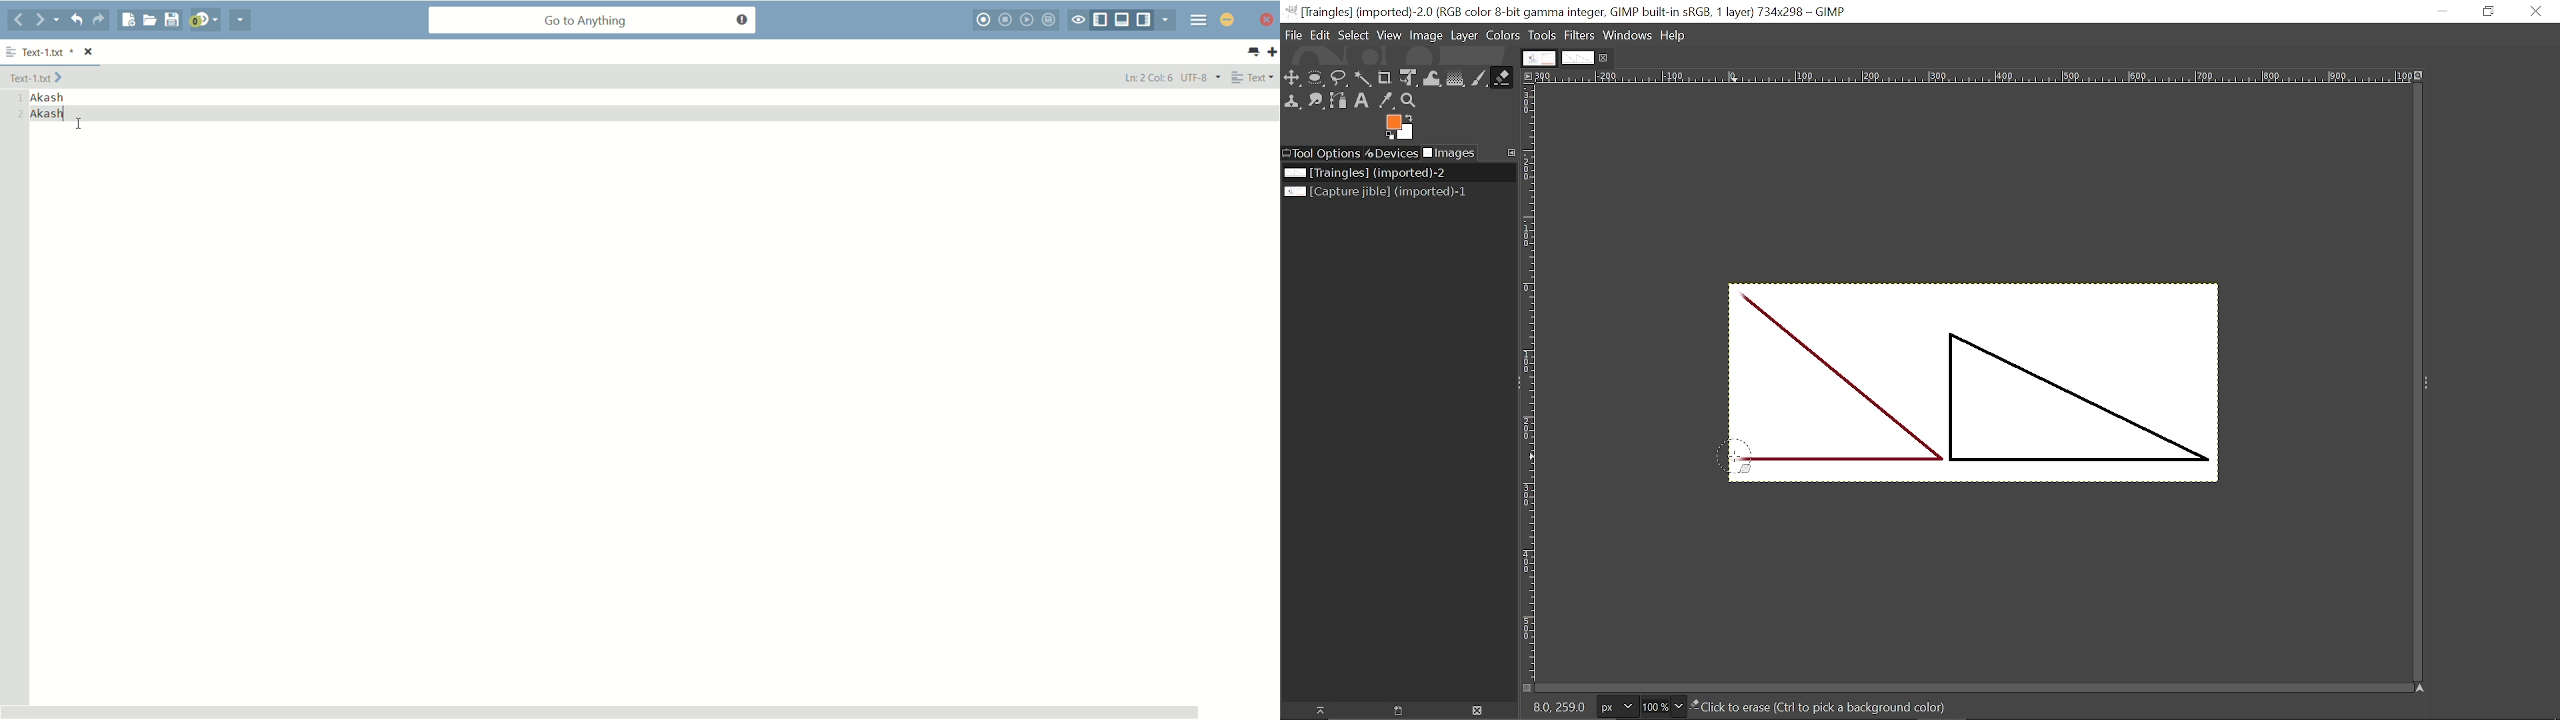 This screenshot has width=2576, height=728. Describe the element at coordinates (149, 21) in the screenshot. I see `open a file` at that location.